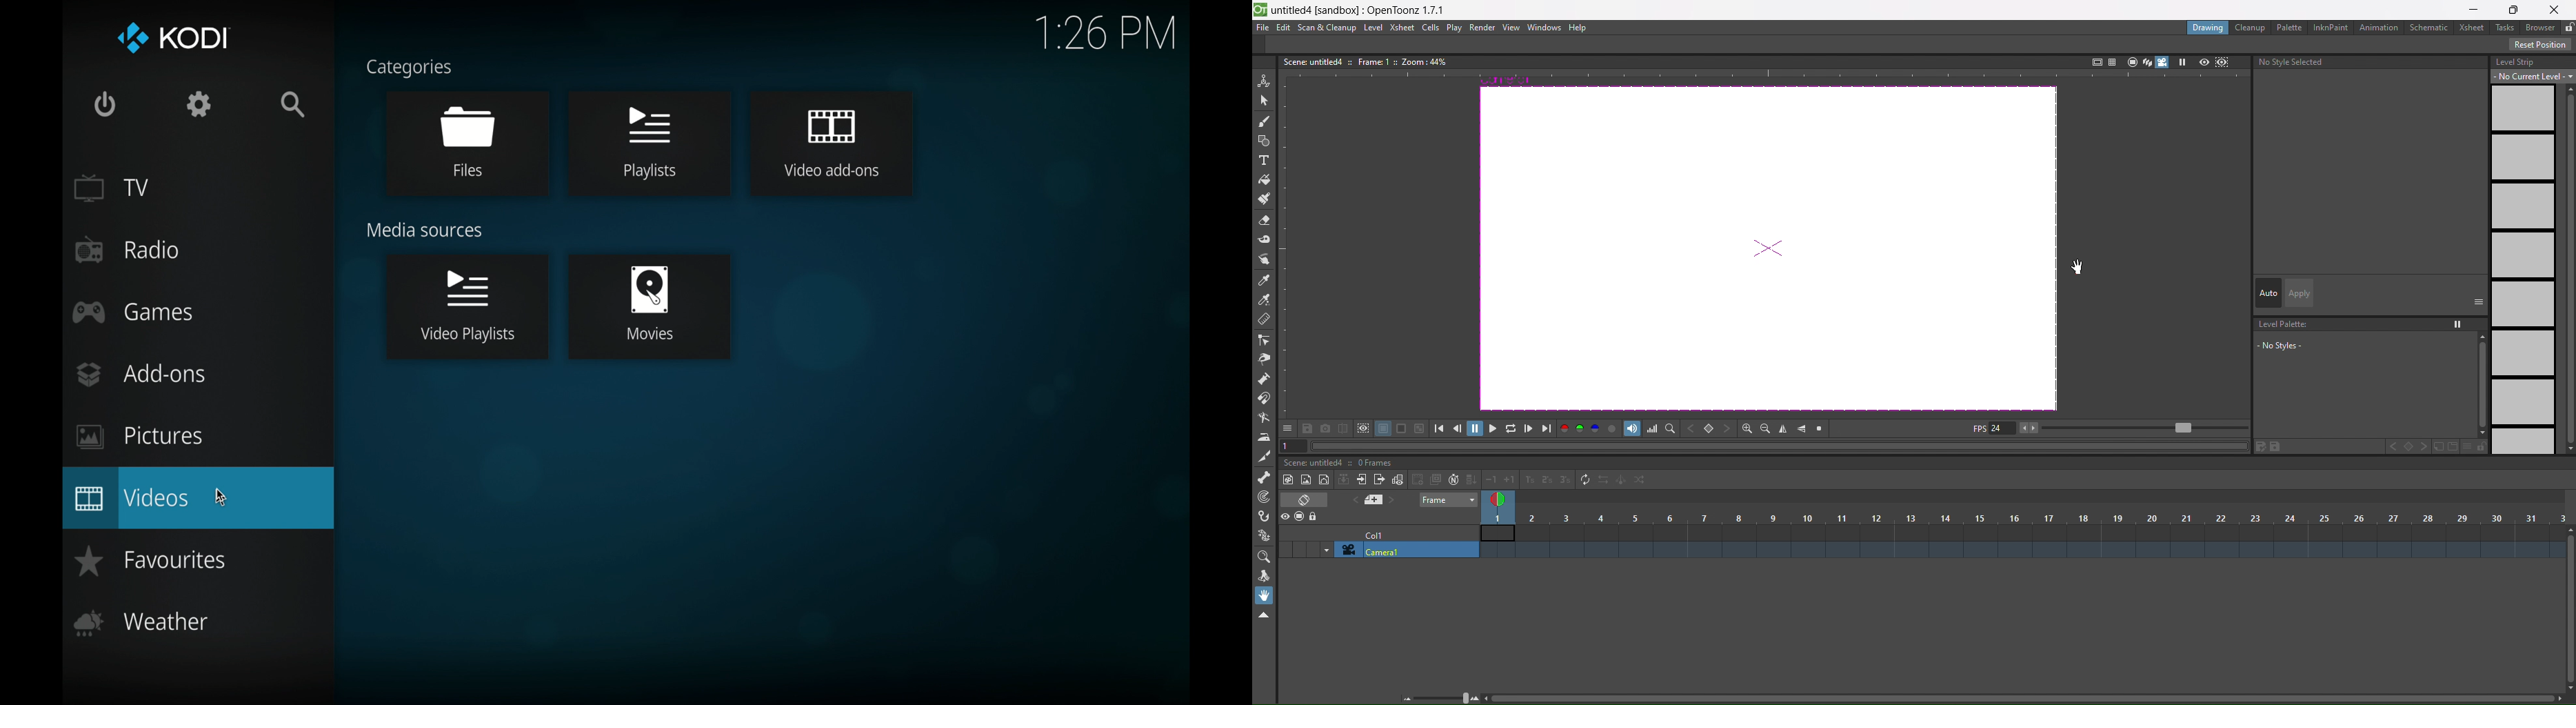 This screenshot has height=728, width=2576. What do you see at coordinates (2507, 27) in the screenshot?
I see `tasks` at bounding box center [2507, 27].